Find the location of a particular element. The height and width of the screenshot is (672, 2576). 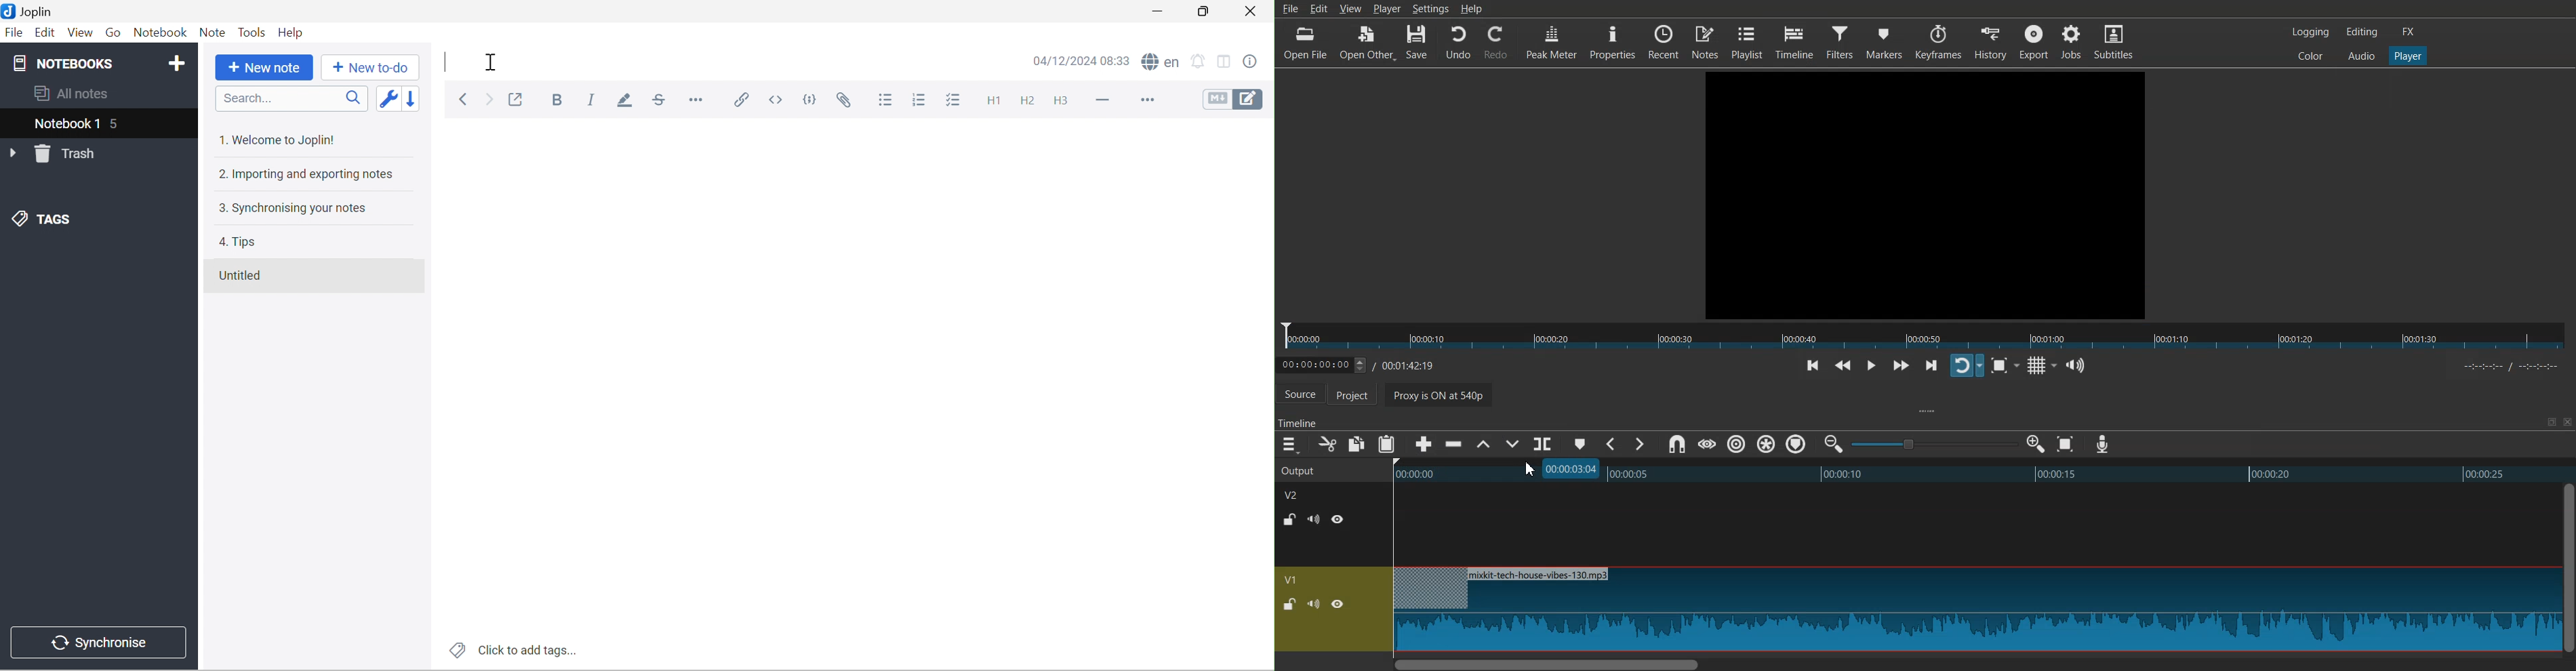

Play quickly backwards is located at coordinates (1843, 367).